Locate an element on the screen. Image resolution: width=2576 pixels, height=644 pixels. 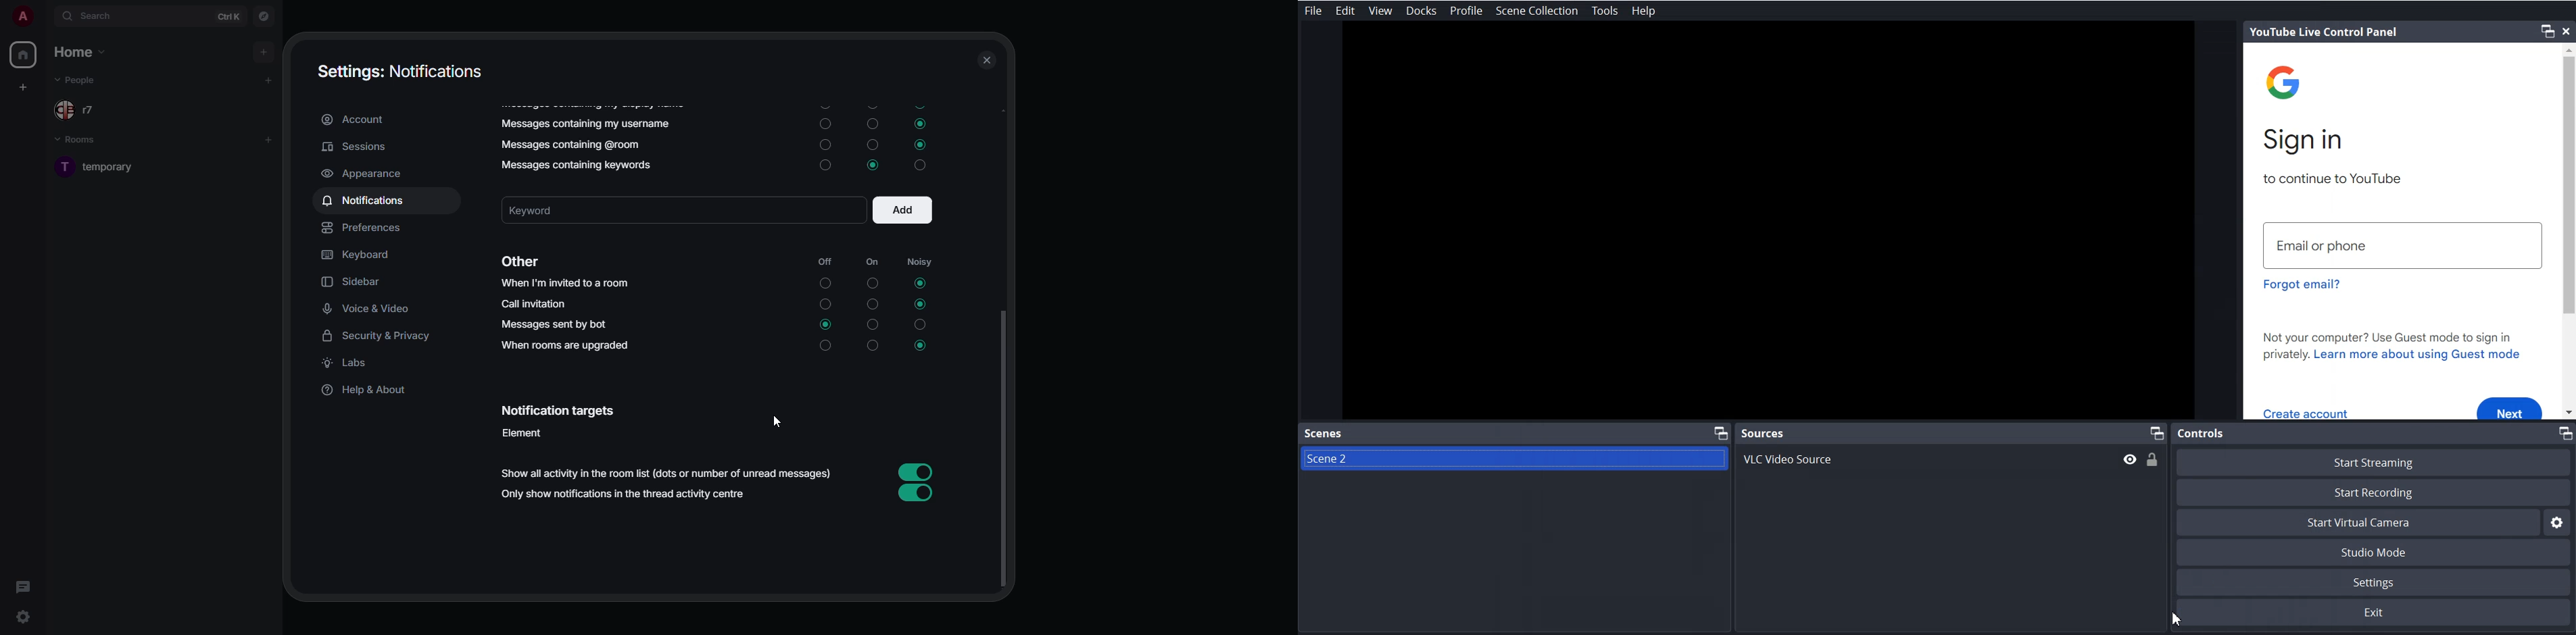
VLC Video Source is located at coordinates (1950, 459).